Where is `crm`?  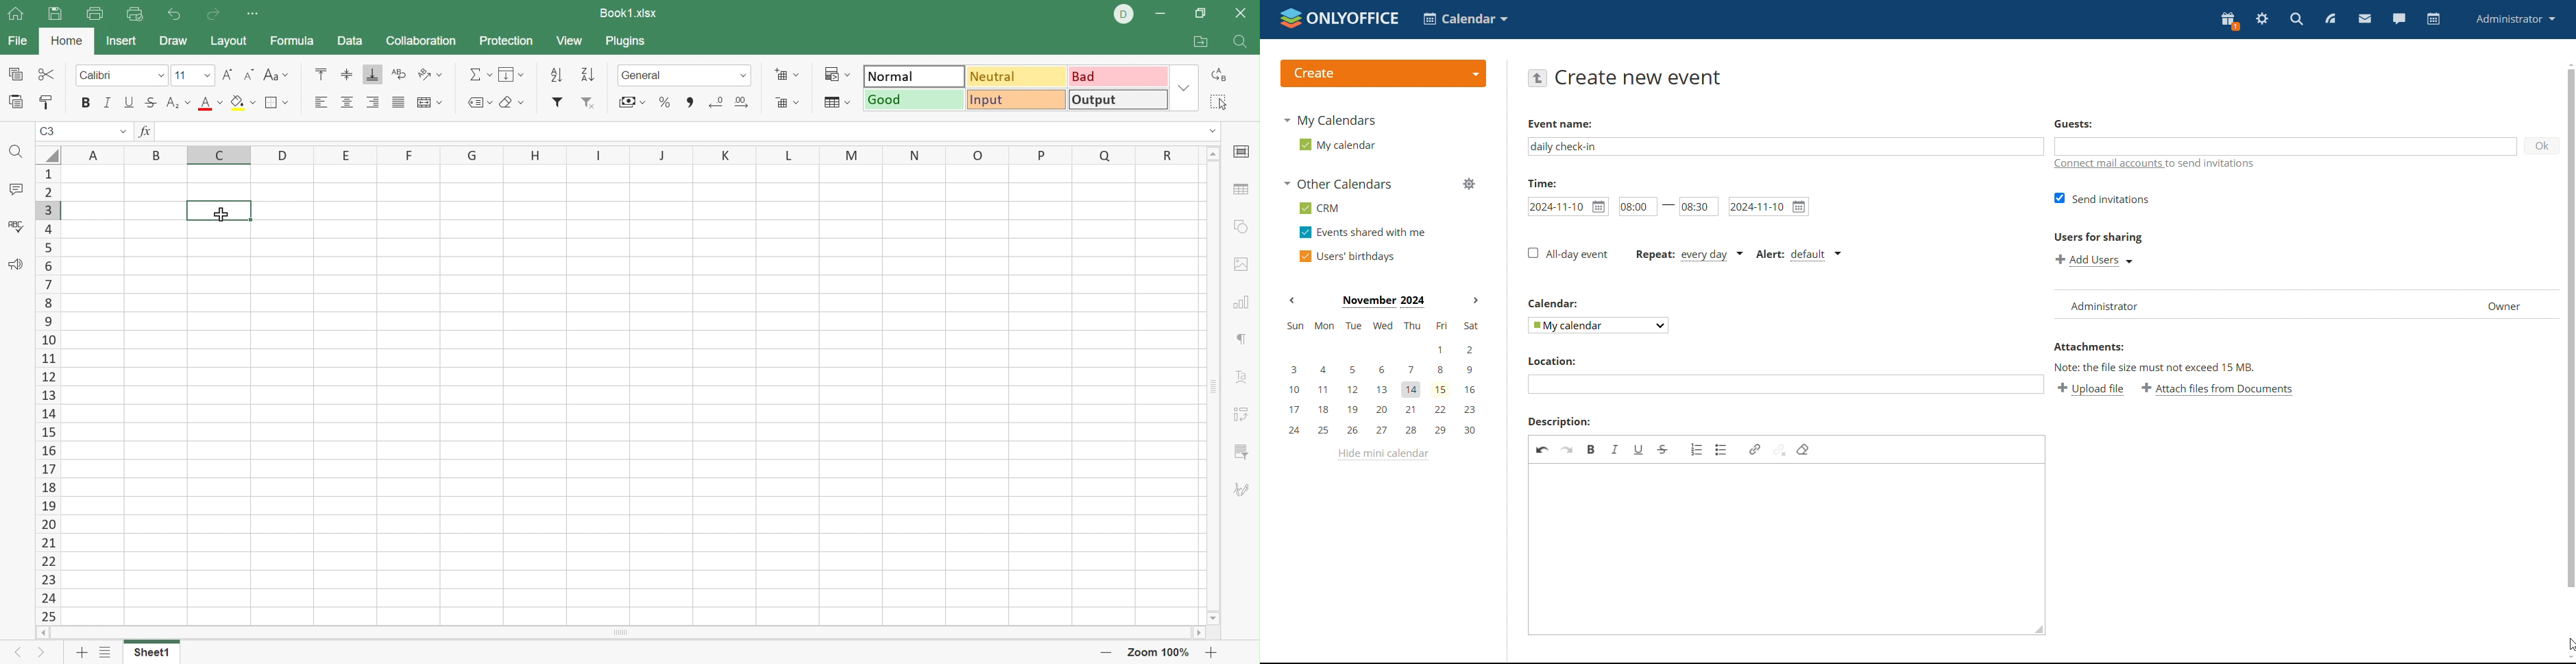 crm is located at coordinates (1317, 208).